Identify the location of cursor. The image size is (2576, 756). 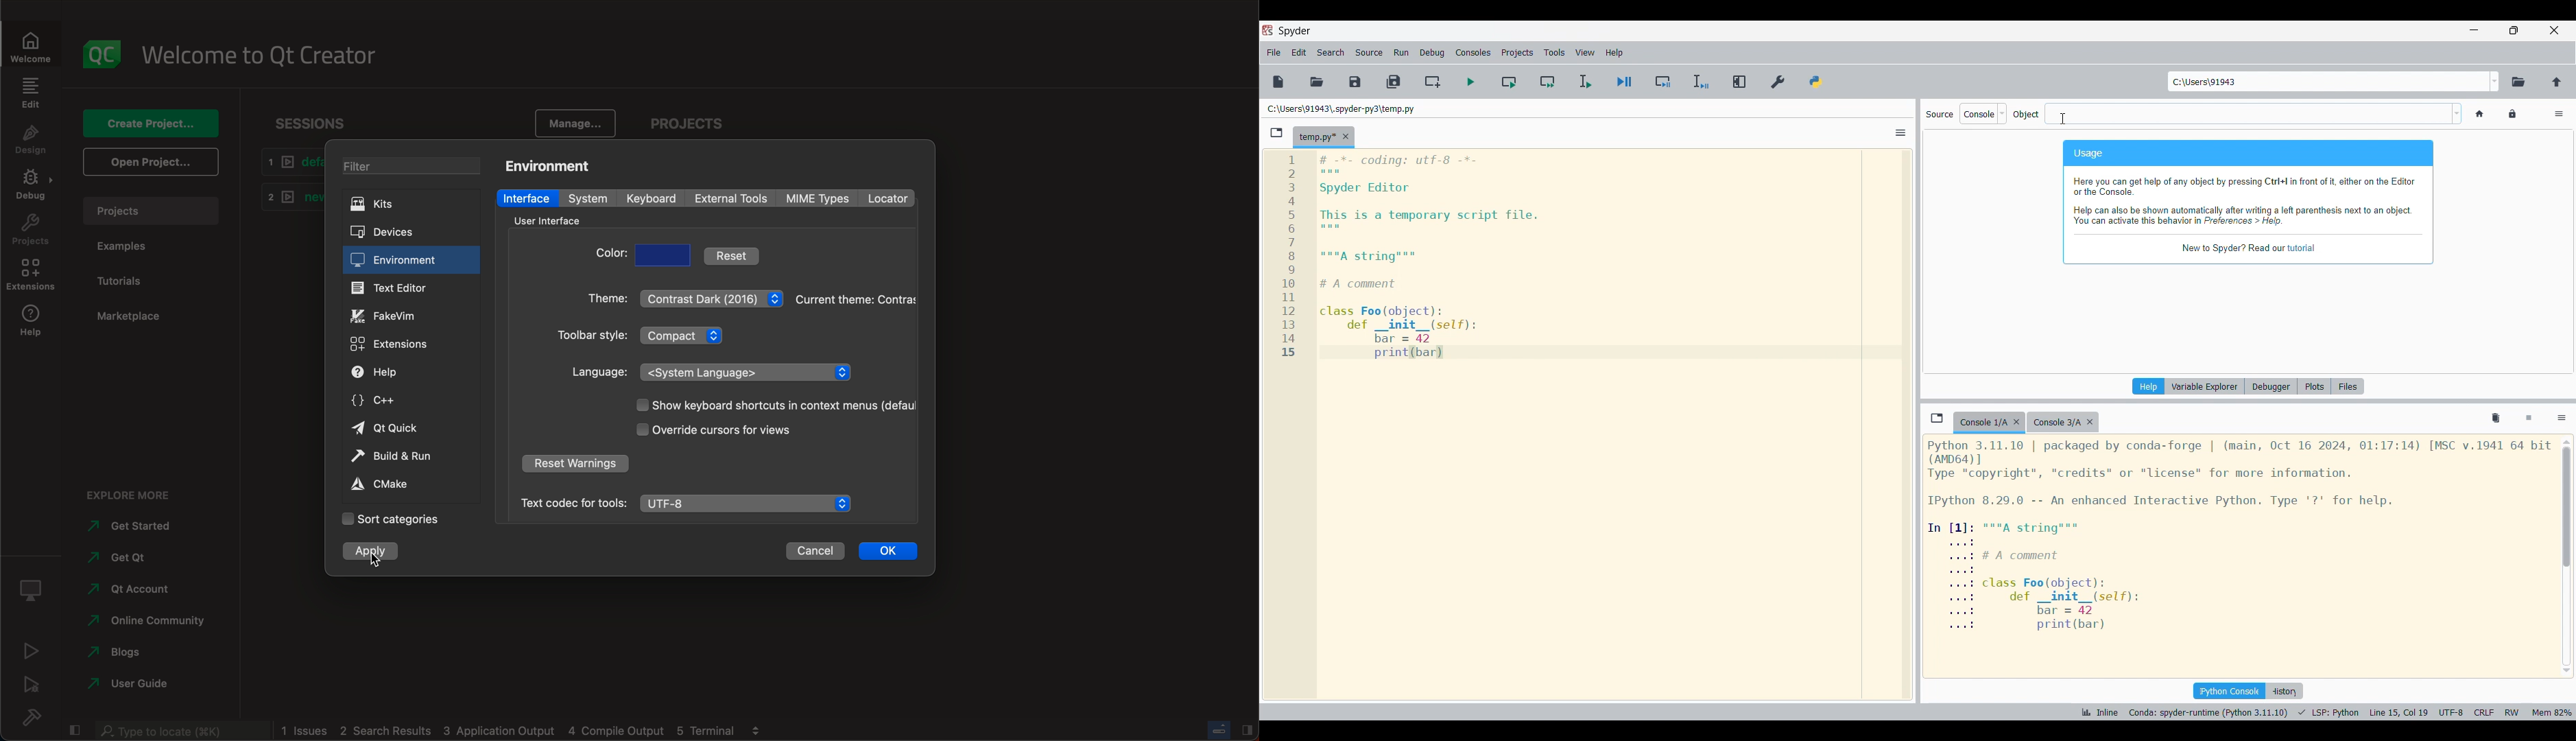
(732, 430).